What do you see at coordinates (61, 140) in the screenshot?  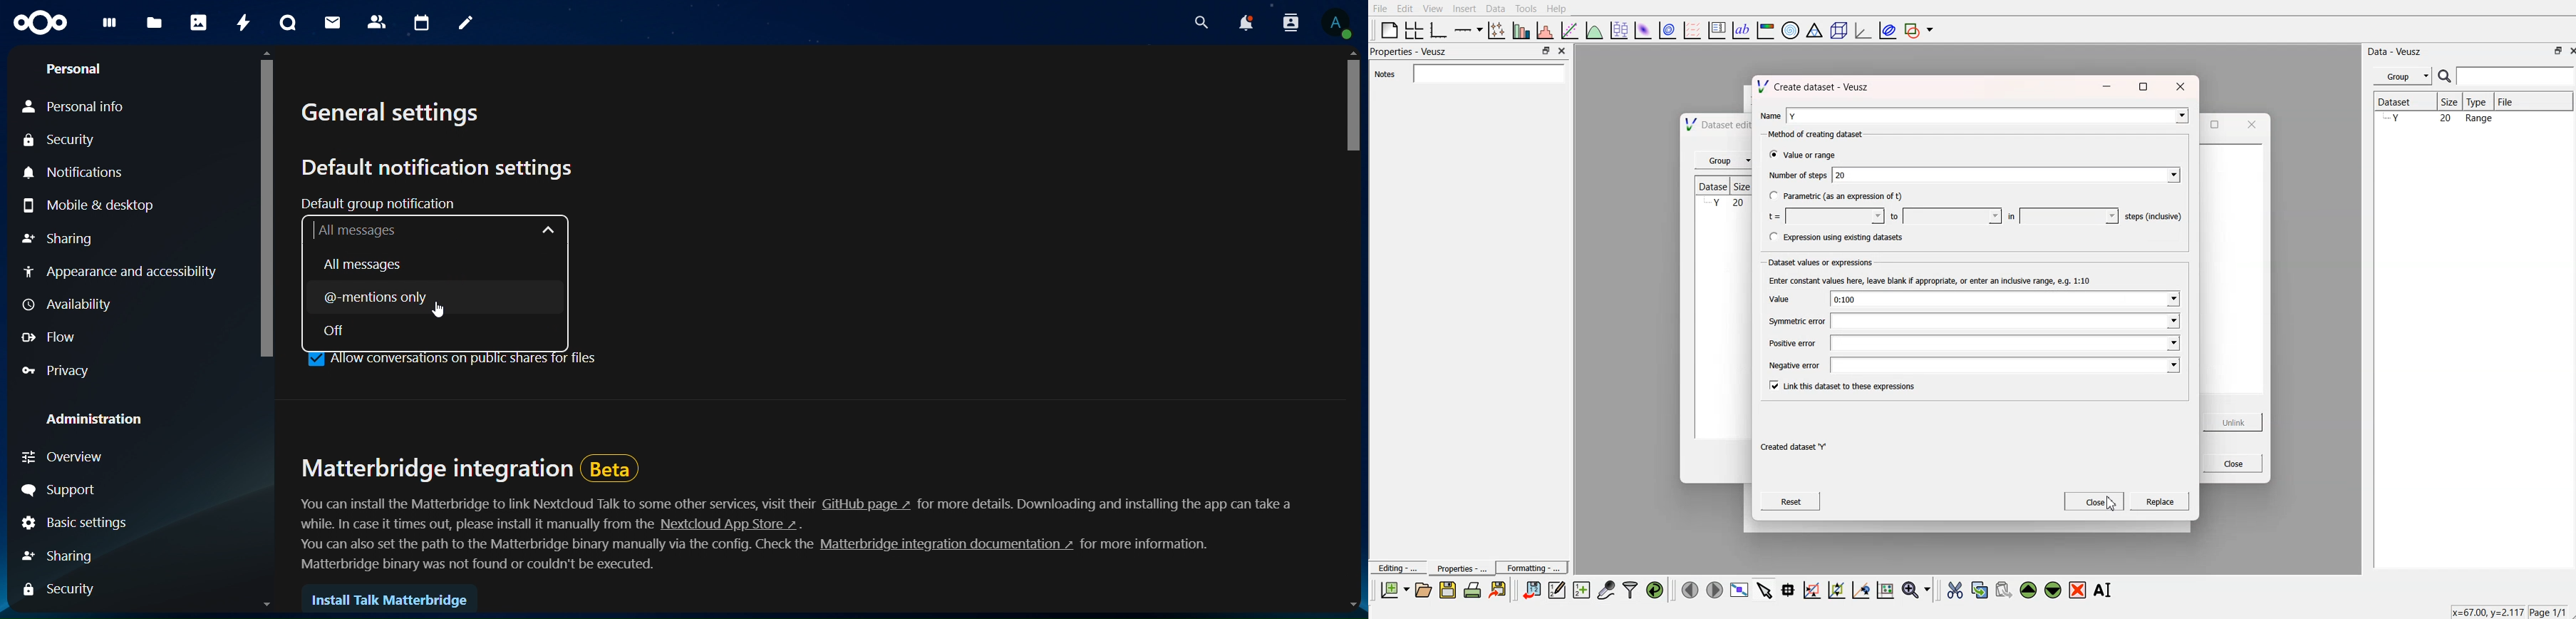 I see `security` at bounding box center [61, 140].